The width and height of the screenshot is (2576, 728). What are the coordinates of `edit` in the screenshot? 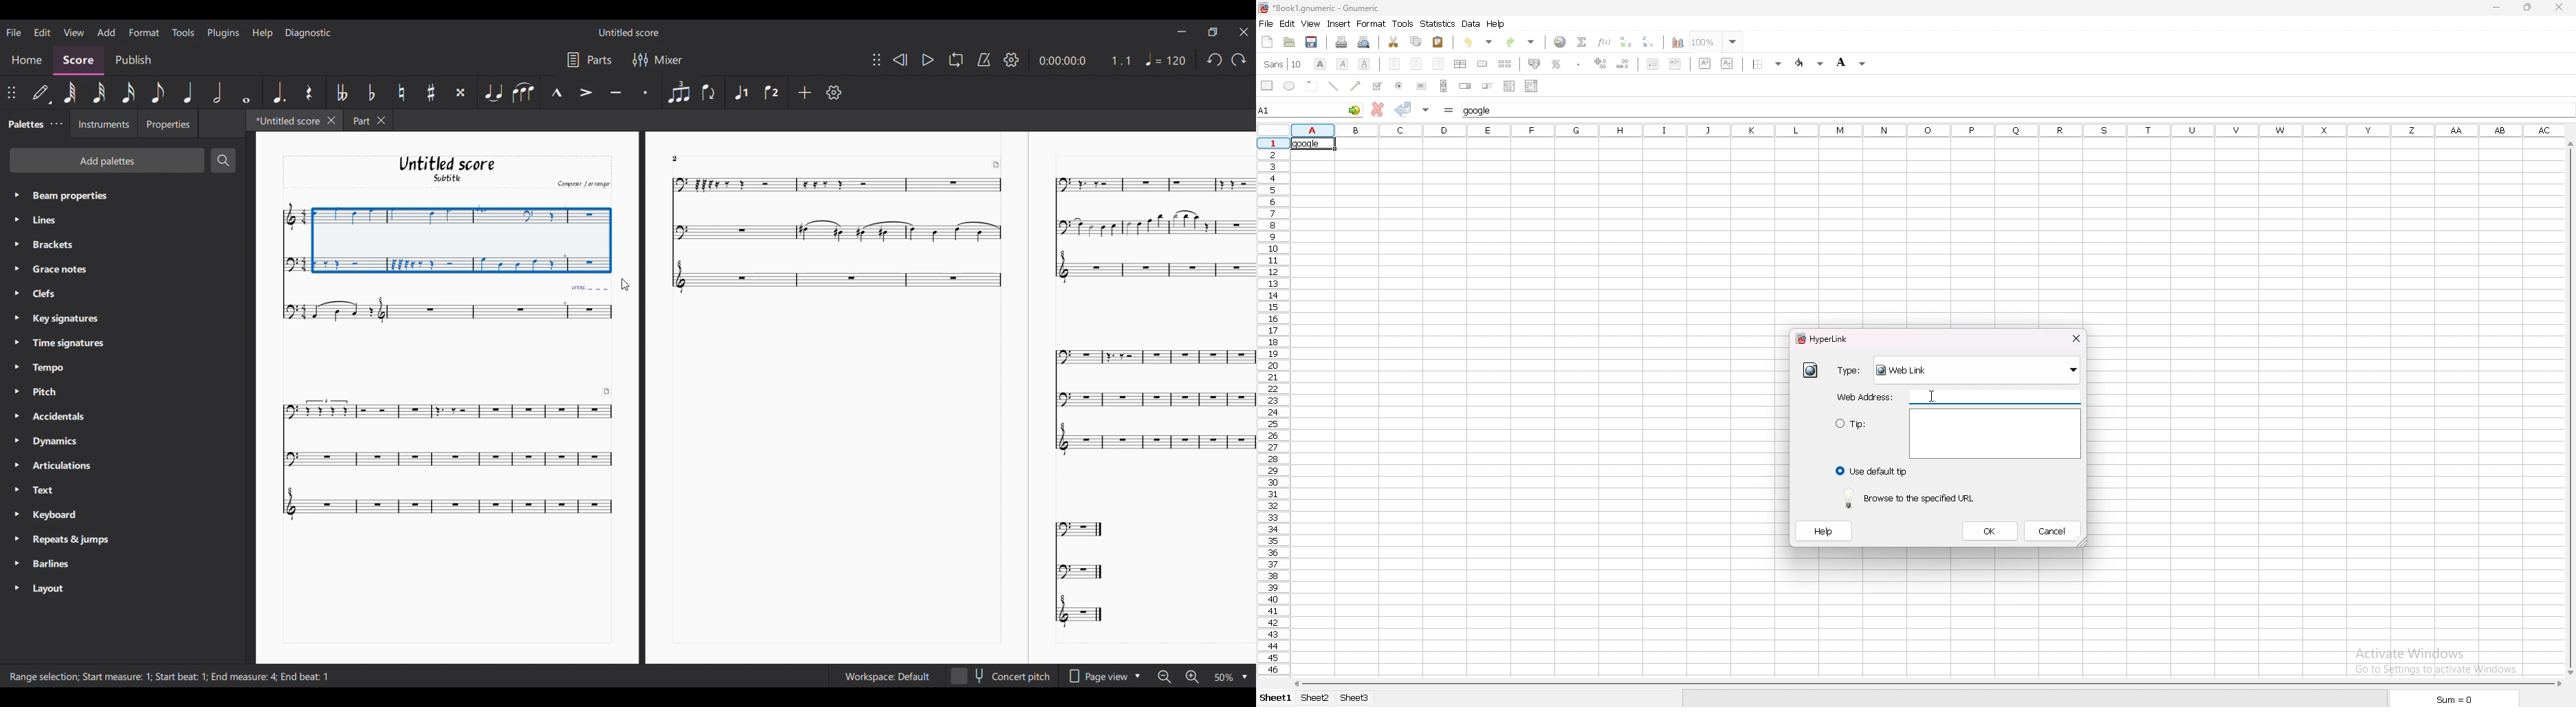 It's located at (1288, 24).